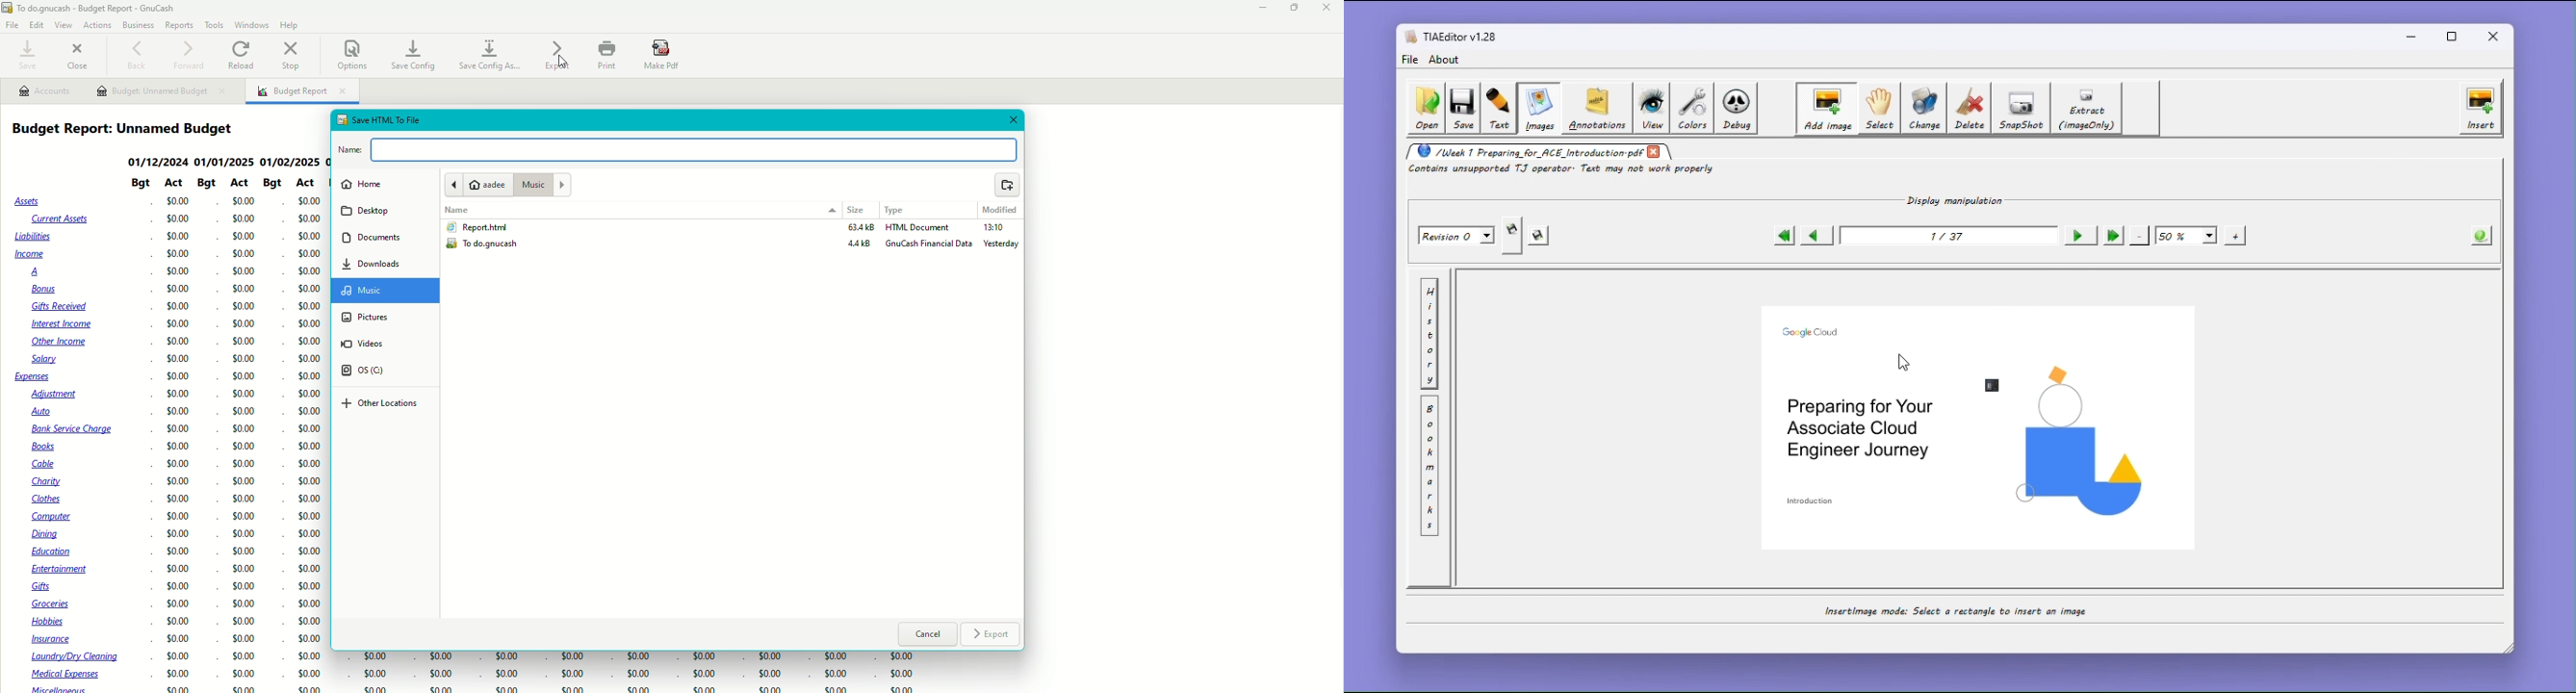 This screenshot has width=2576, height=700. I want to click on Parameters, so click(221, 184).